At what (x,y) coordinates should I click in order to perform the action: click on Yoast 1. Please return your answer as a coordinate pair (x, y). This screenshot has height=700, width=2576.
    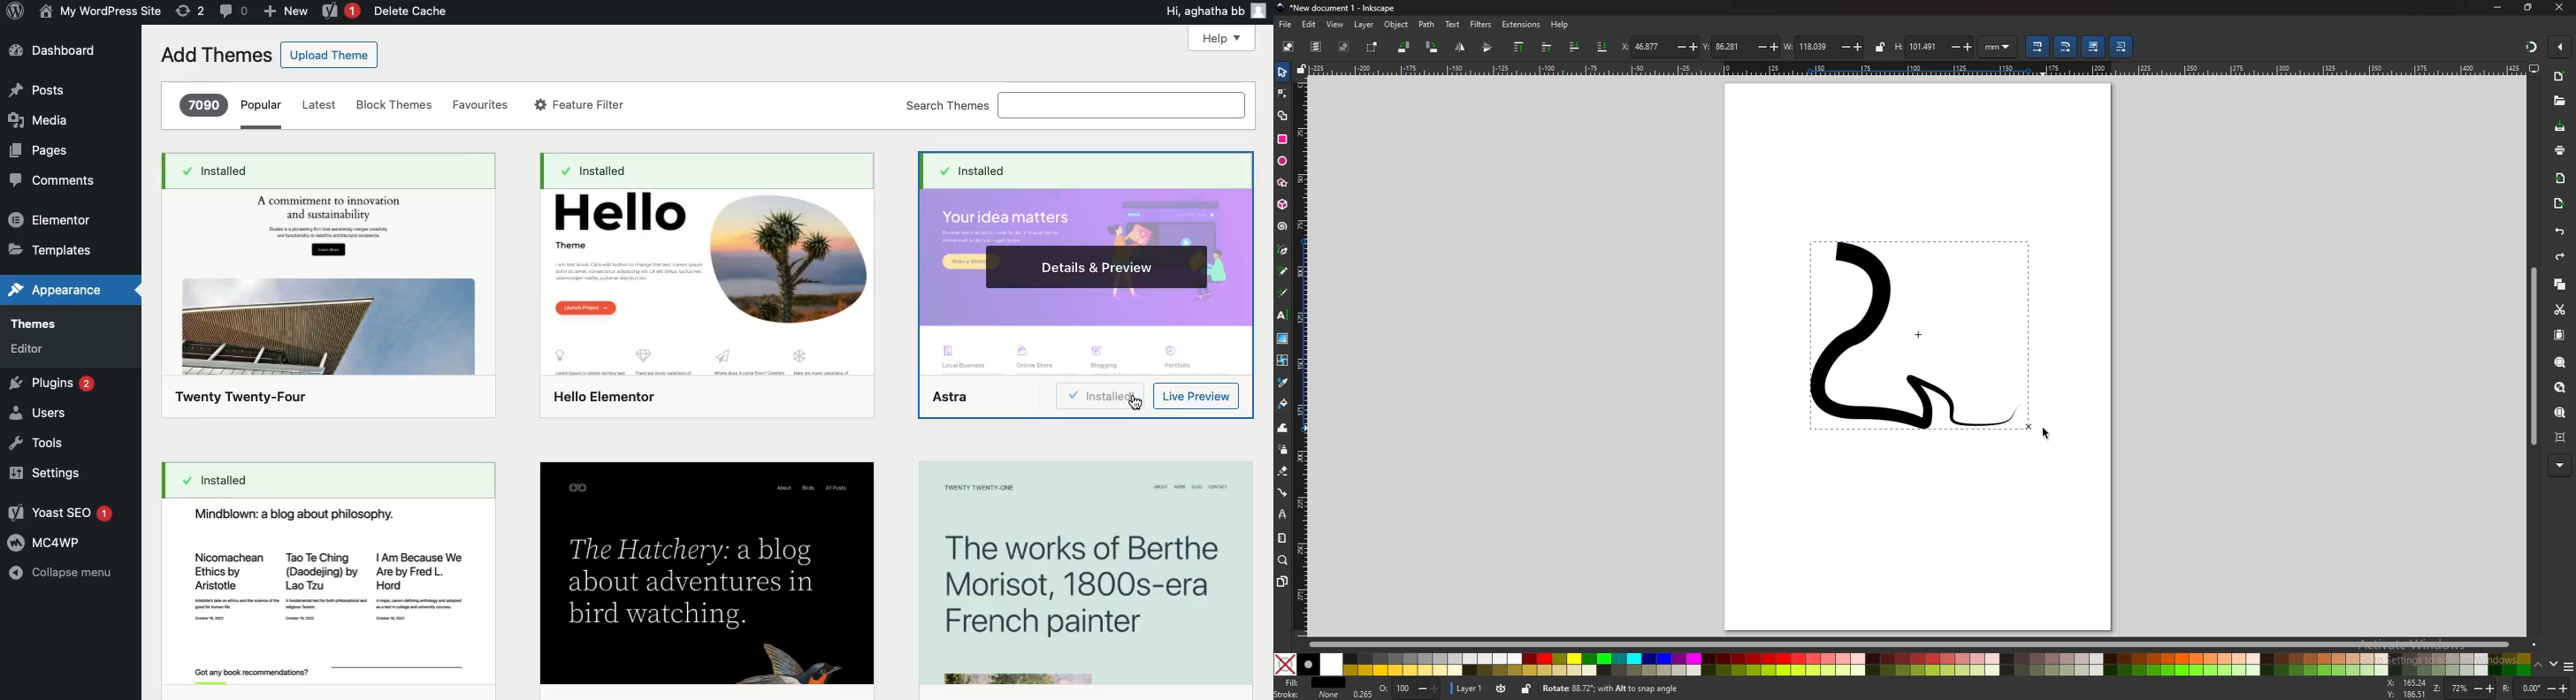
    Looking at the image, I should click on (340, 11).